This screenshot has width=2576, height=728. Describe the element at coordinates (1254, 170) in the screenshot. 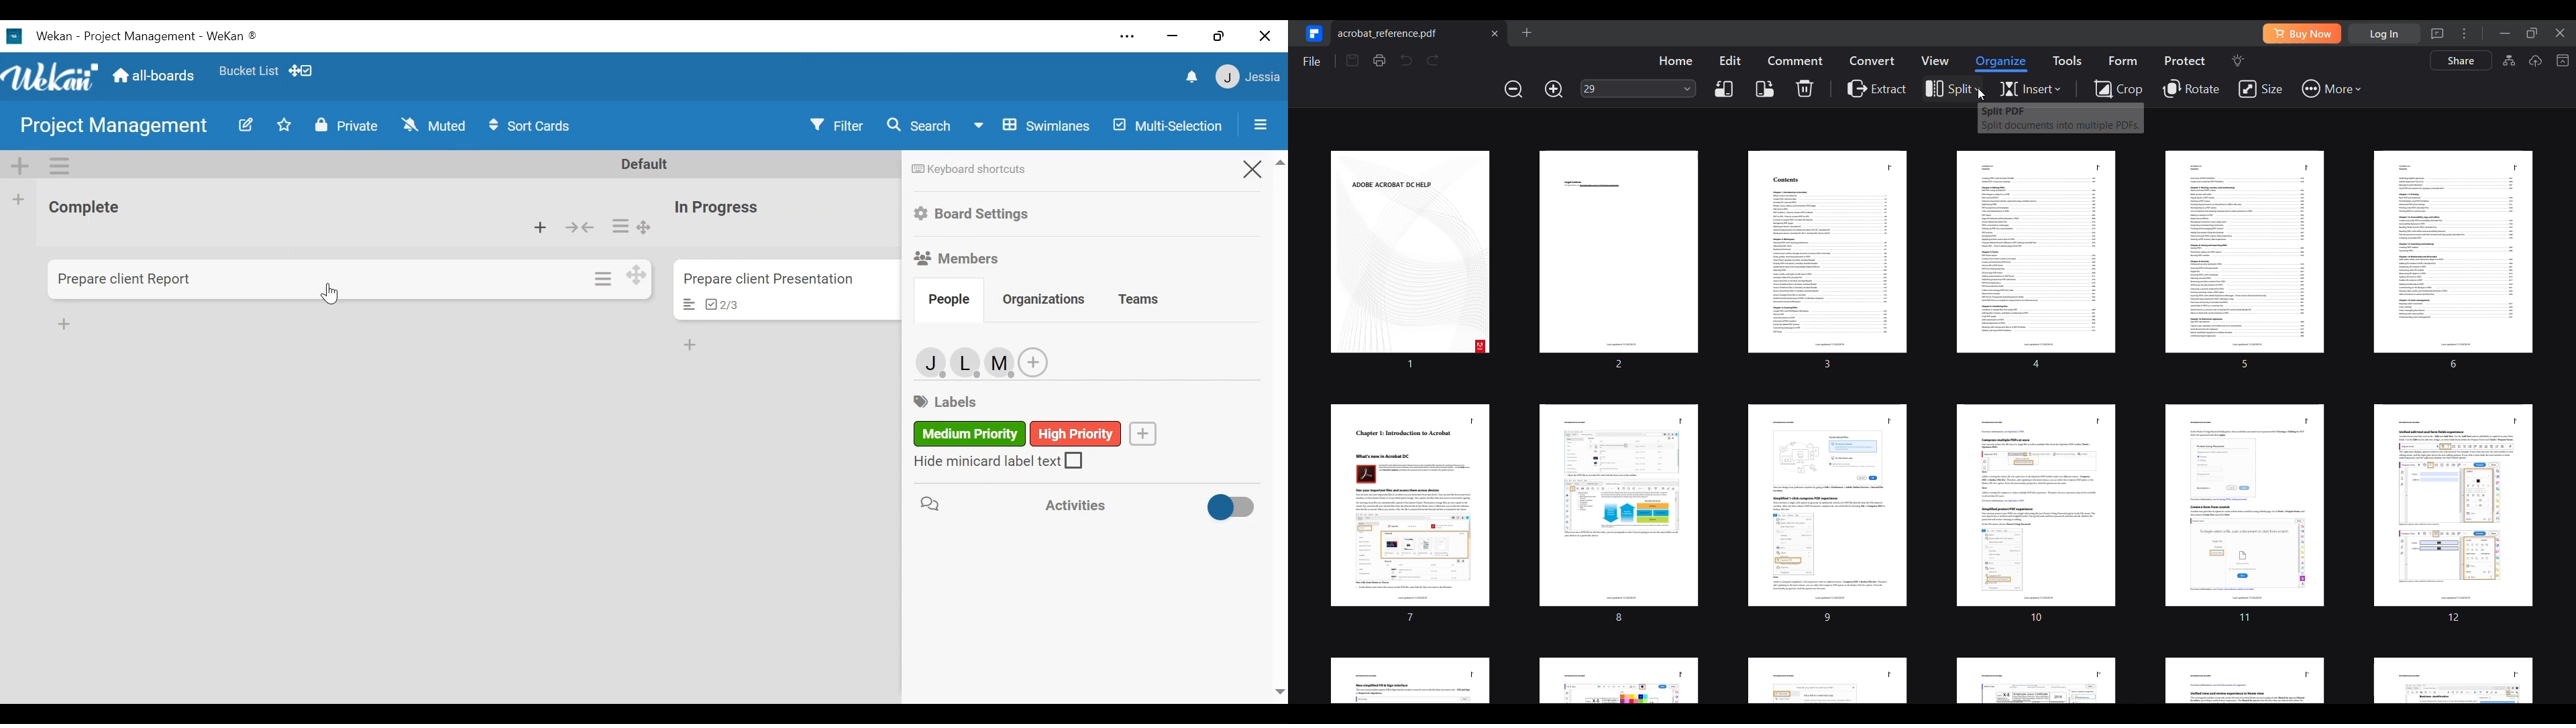

I see `Close` at that location.